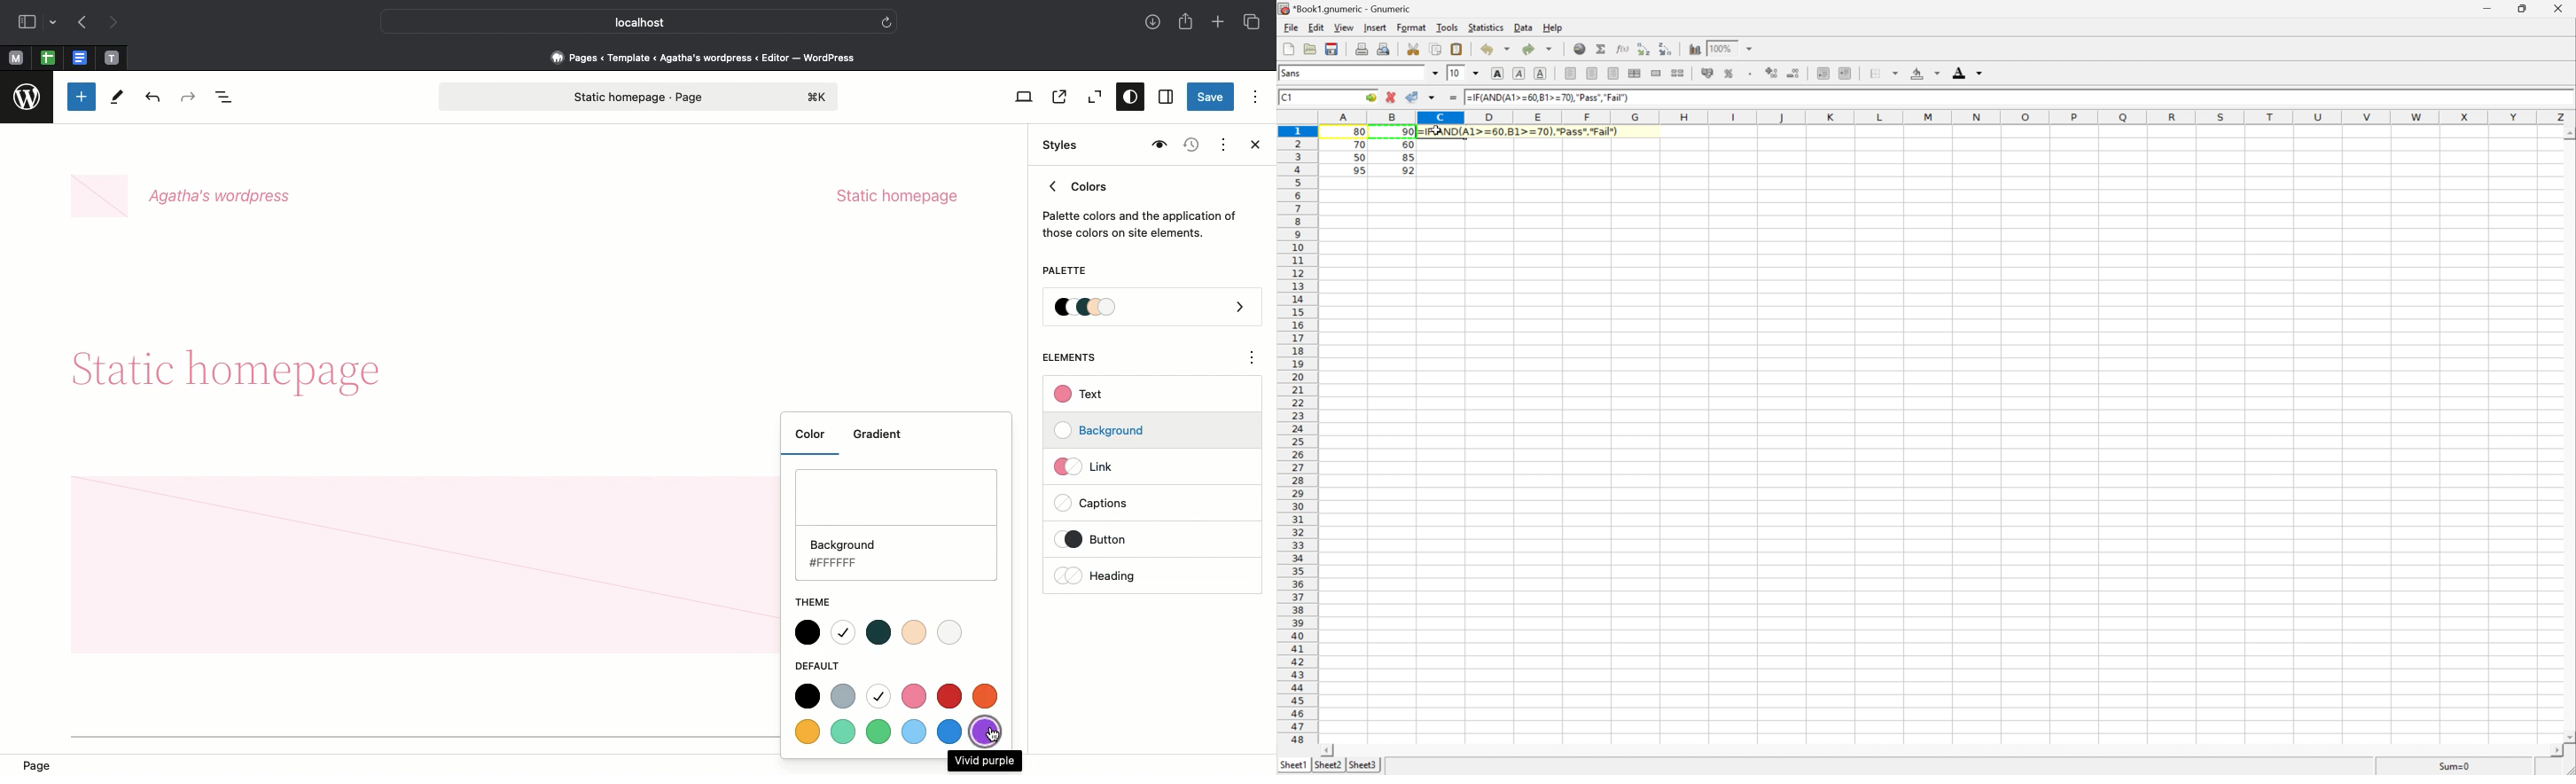  Describe the element at coordinates (1636, 72) in the screenshot. I see `Center horizontally across selection` at that location.